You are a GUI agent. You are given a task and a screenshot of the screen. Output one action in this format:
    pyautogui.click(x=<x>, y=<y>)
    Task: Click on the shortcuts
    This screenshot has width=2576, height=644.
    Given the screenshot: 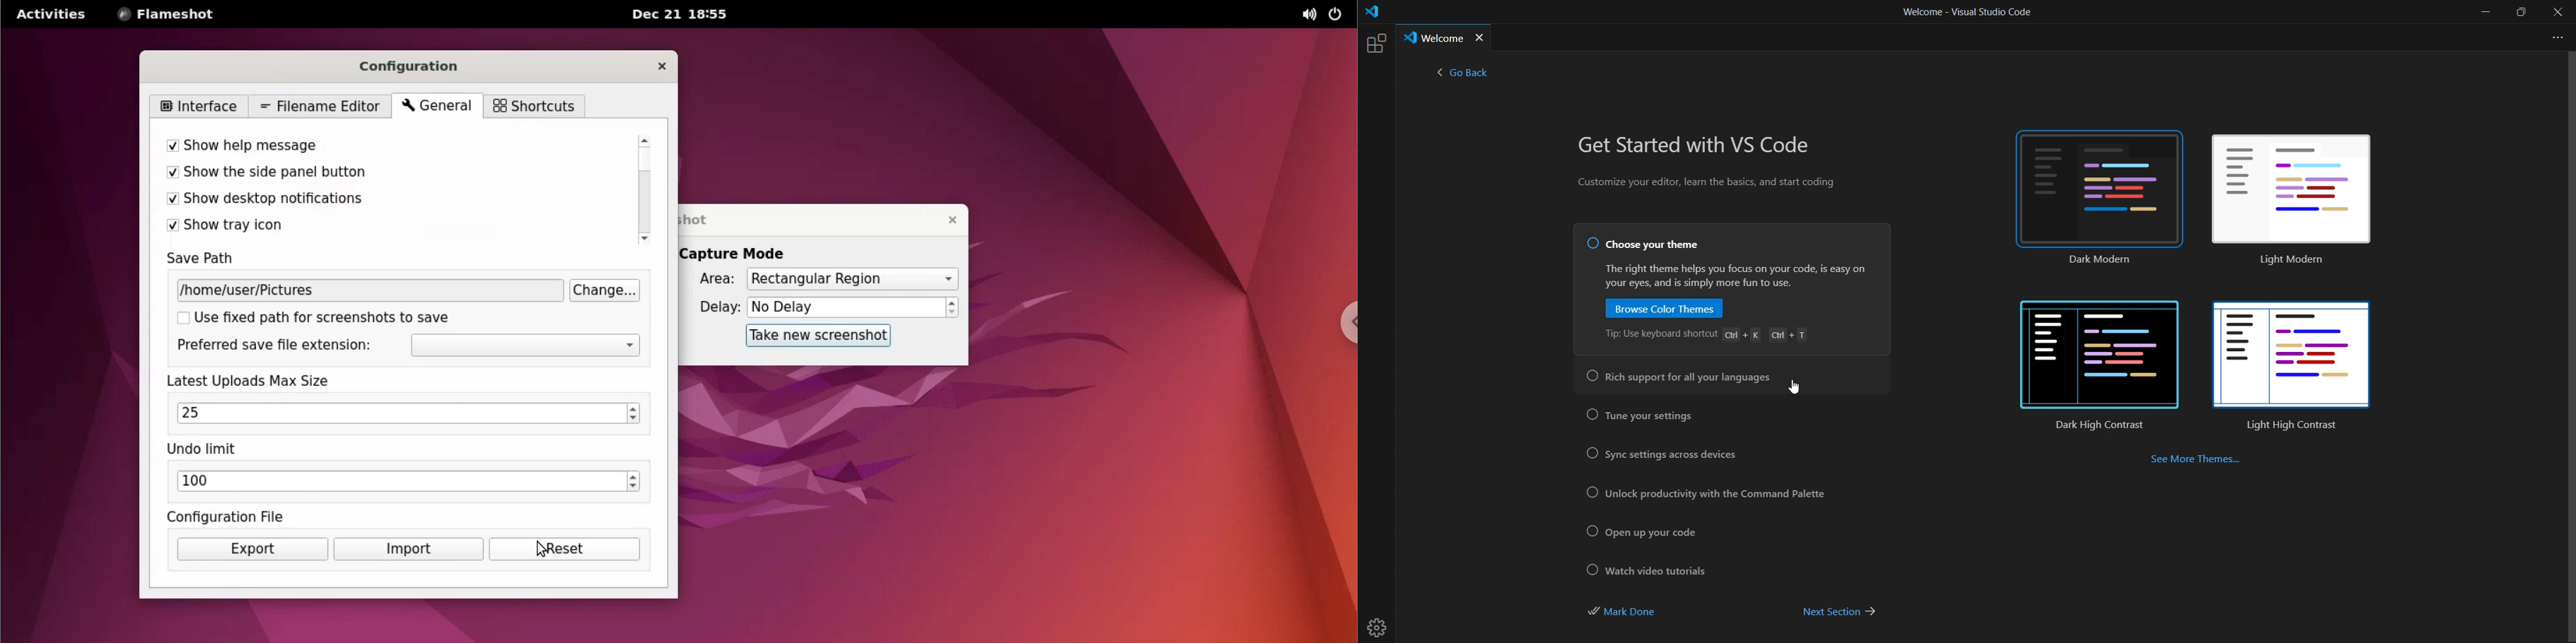 What is the action you would take?
    pyautogui.click(x=532, y=106)
    